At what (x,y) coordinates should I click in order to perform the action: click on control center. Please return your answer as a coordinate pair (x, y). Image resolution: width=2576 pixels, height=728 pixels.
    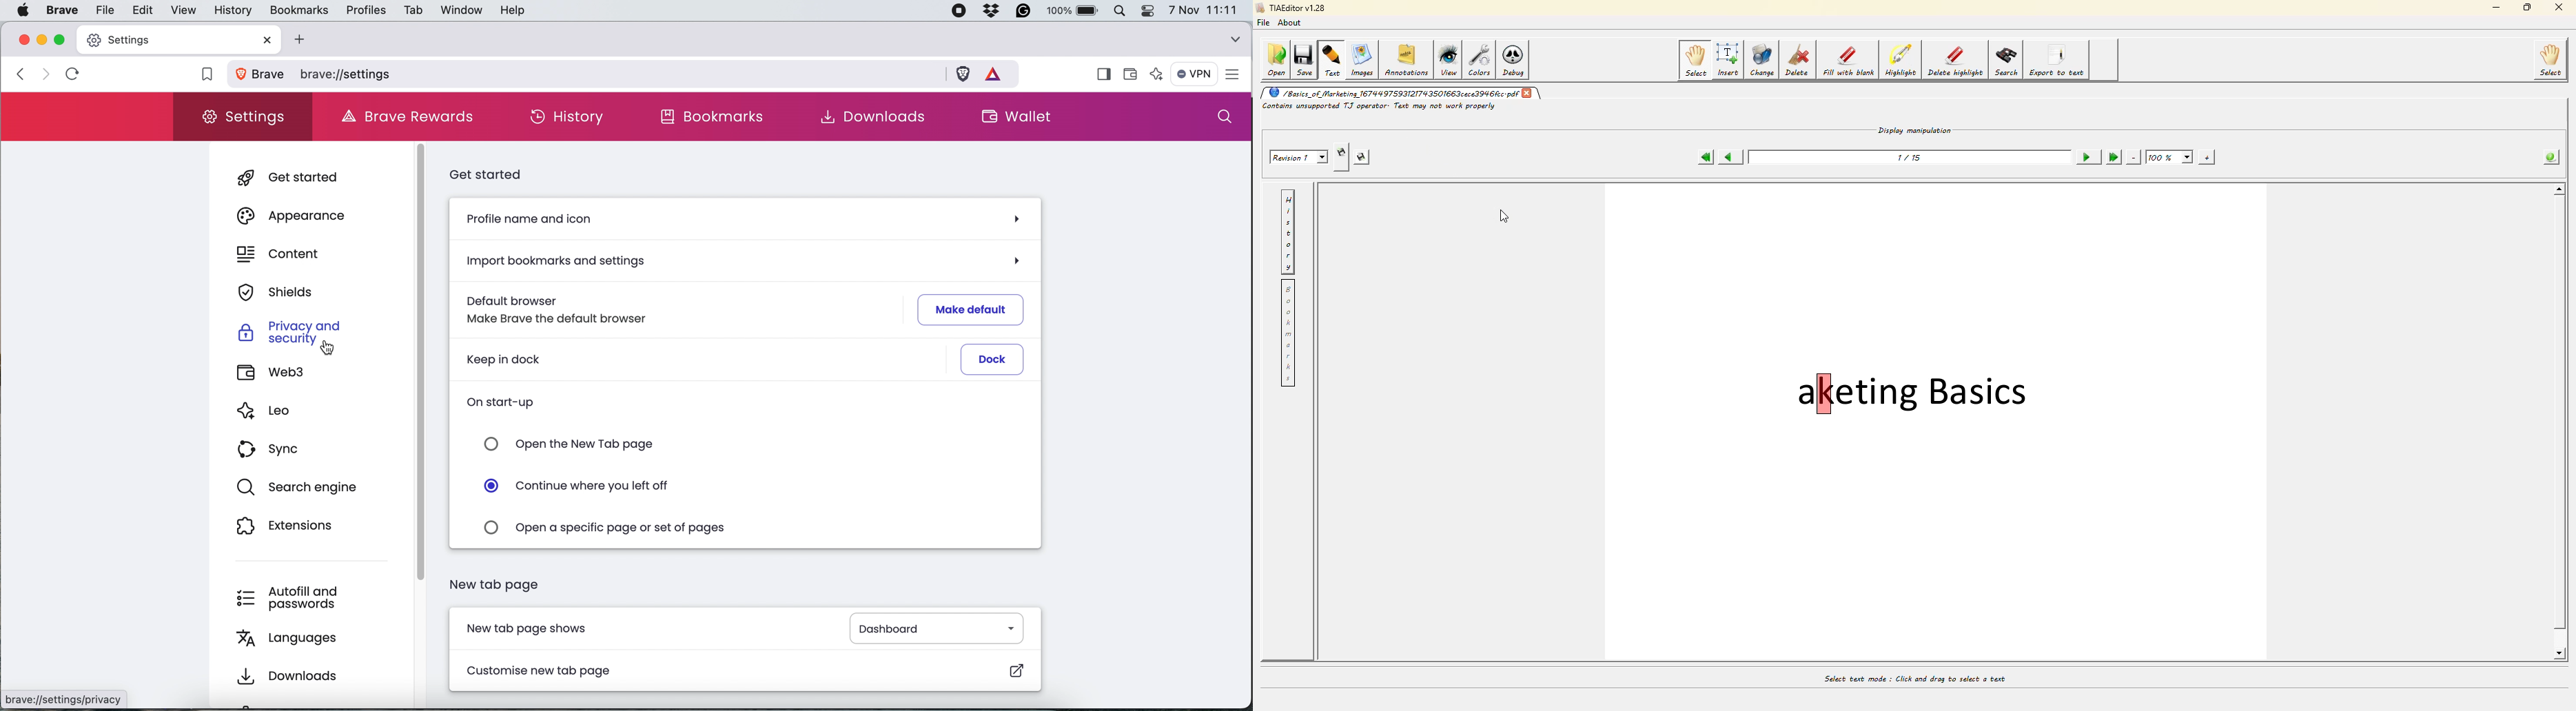
    Looking at the image, I should click on (1151, 11).